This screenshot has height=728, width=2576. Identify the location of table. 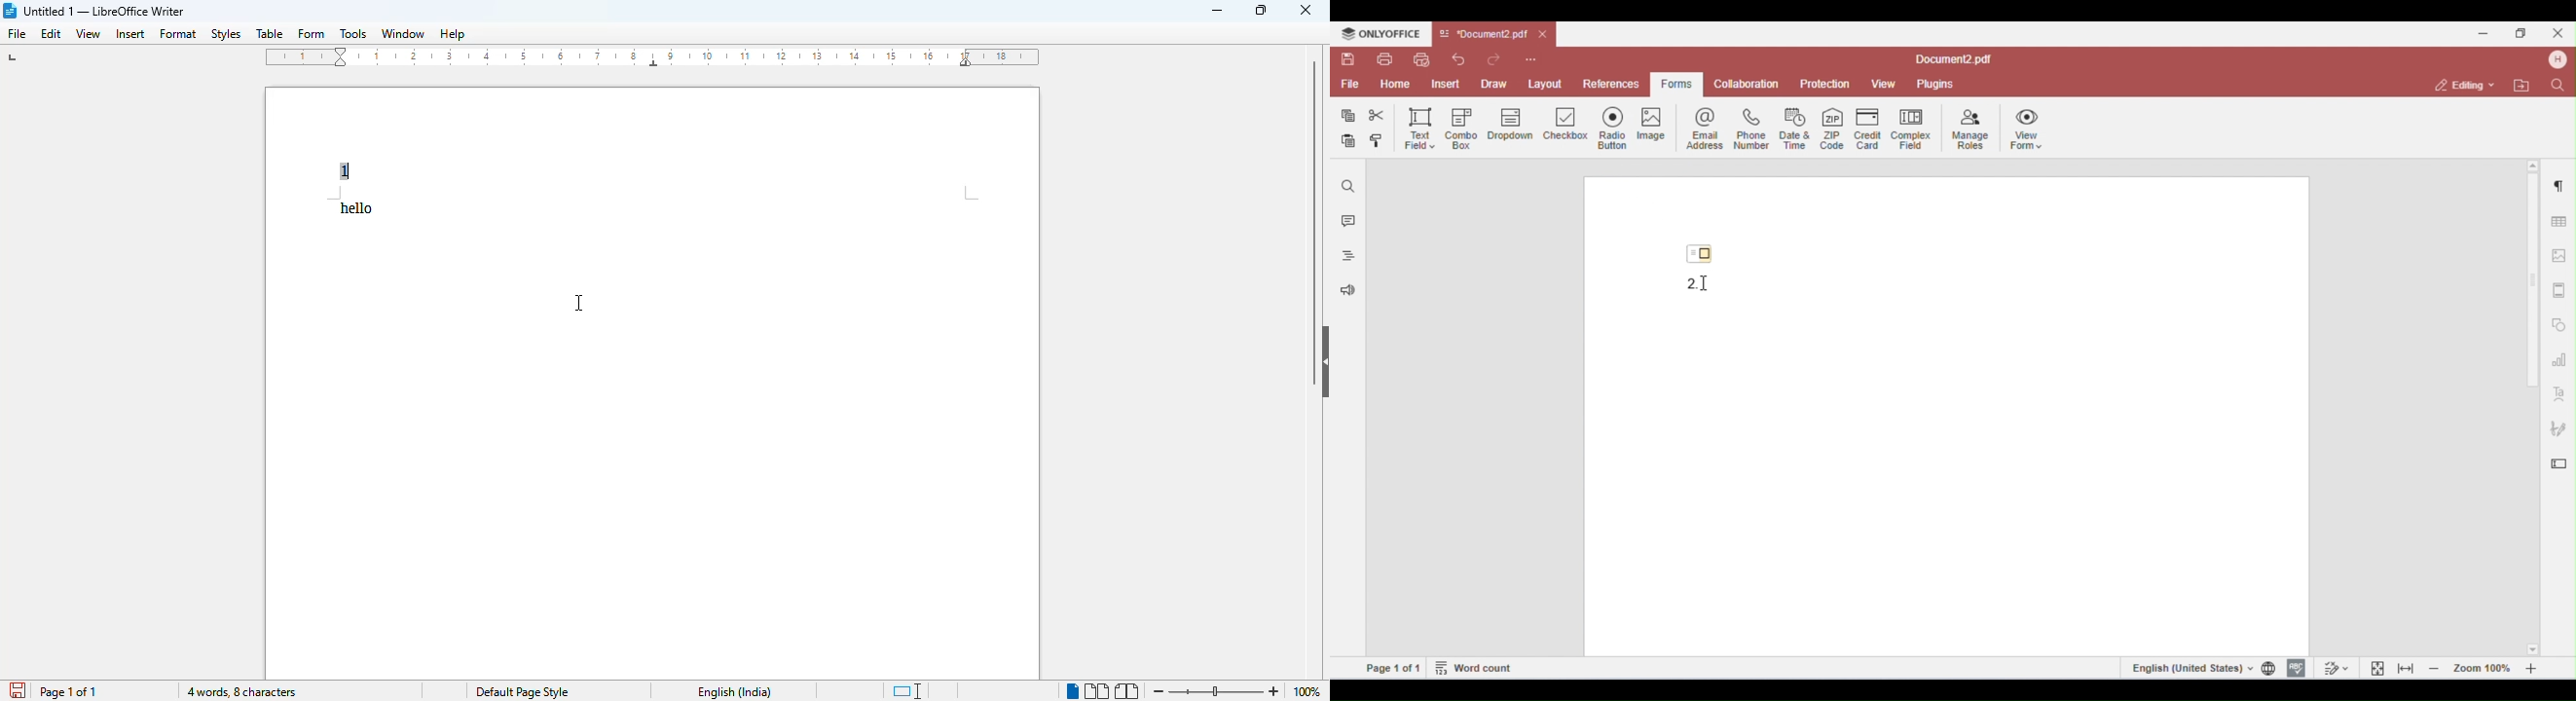
(270, 33).